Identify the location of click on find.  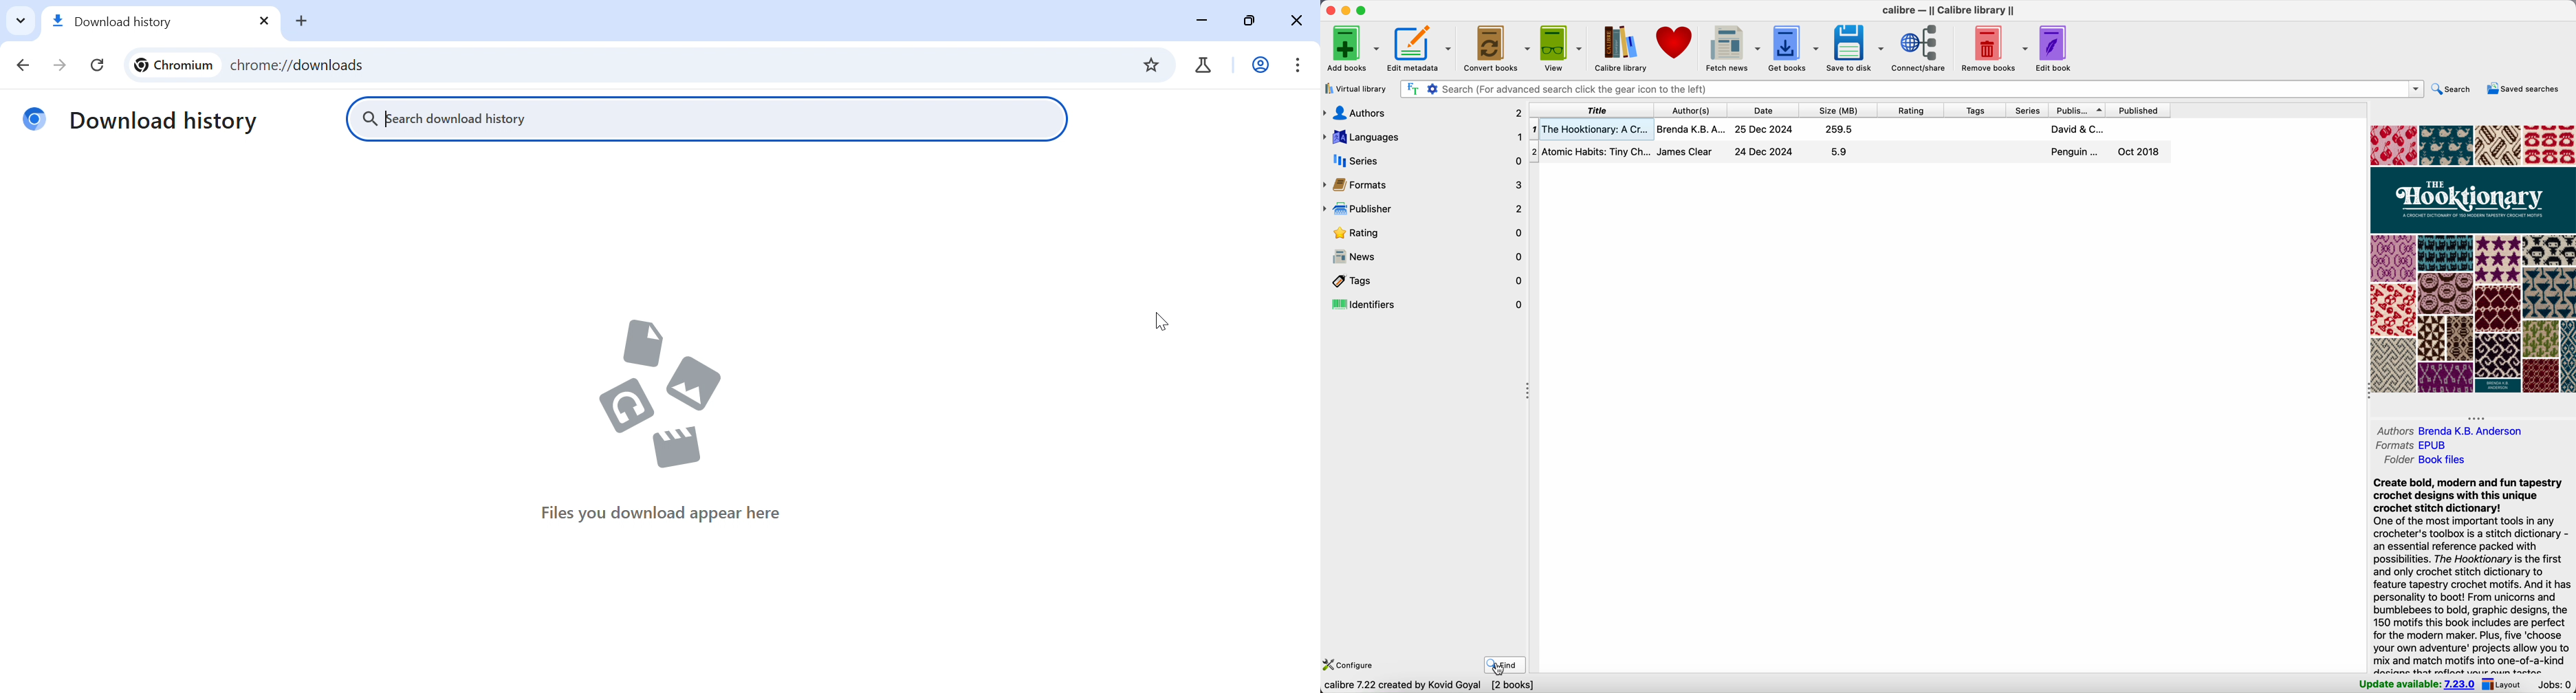
(1504, 667).